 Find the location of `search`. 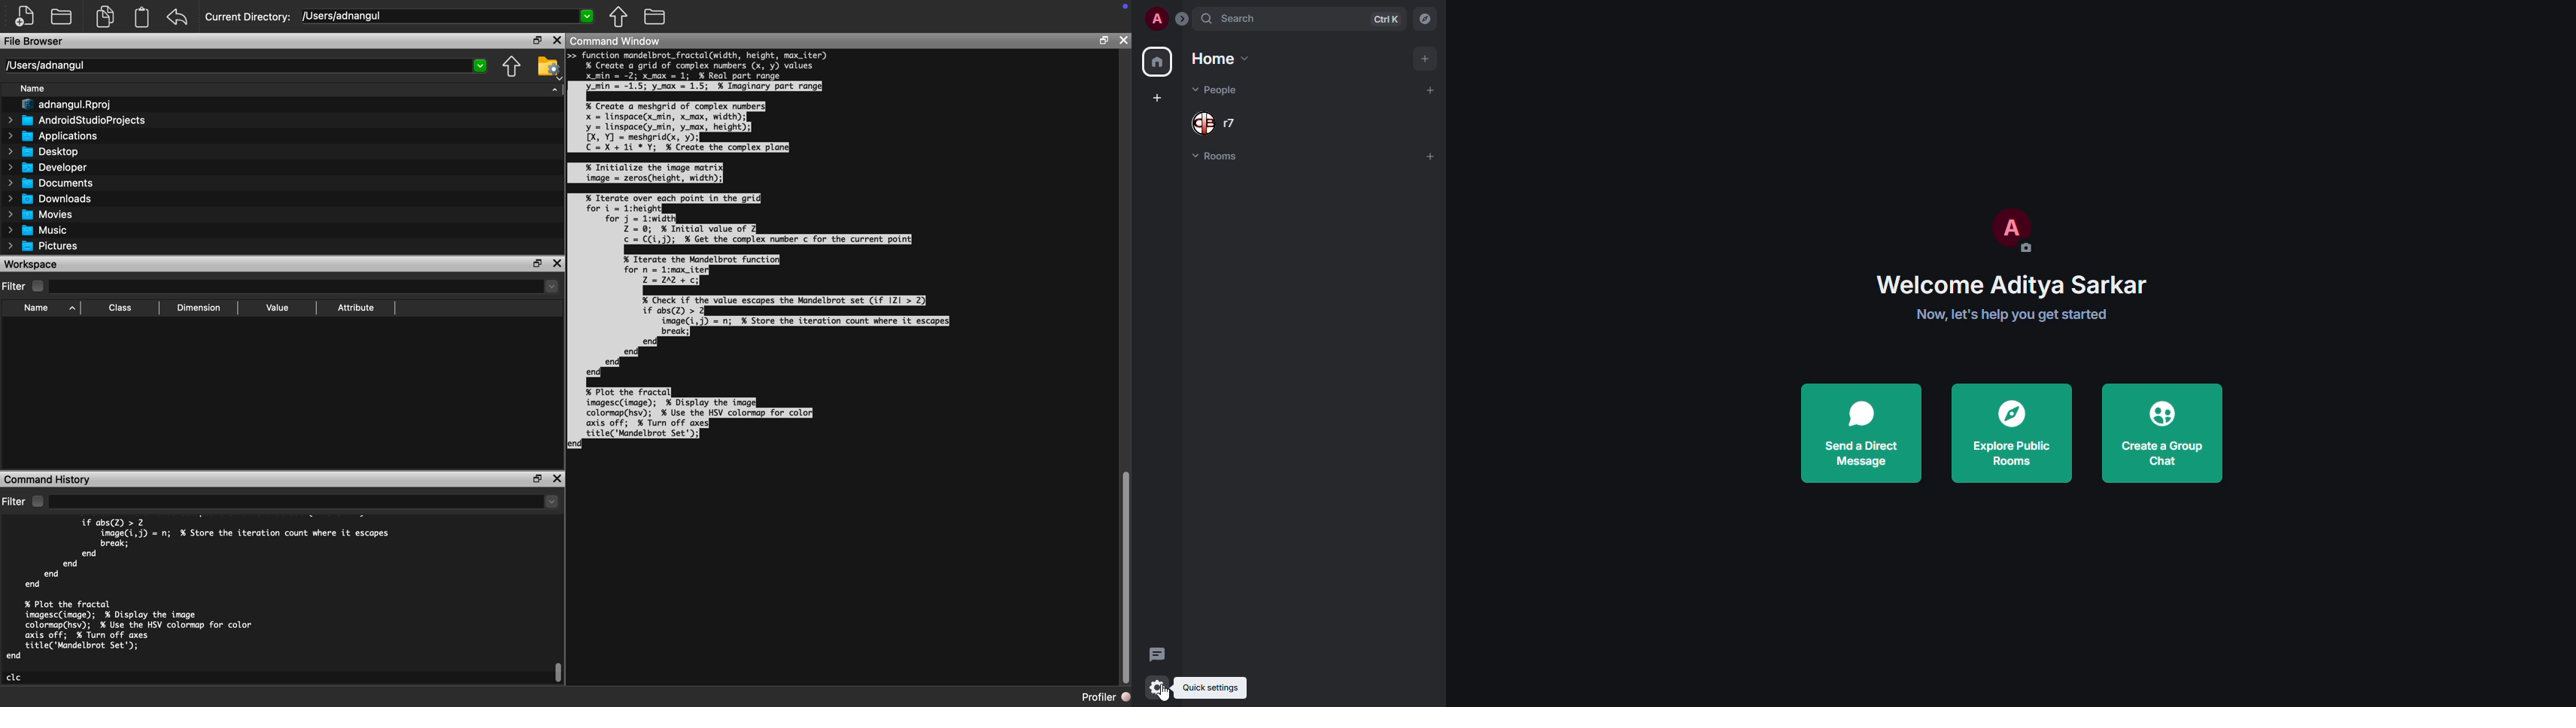

search is located at coordinates (1242, 20).